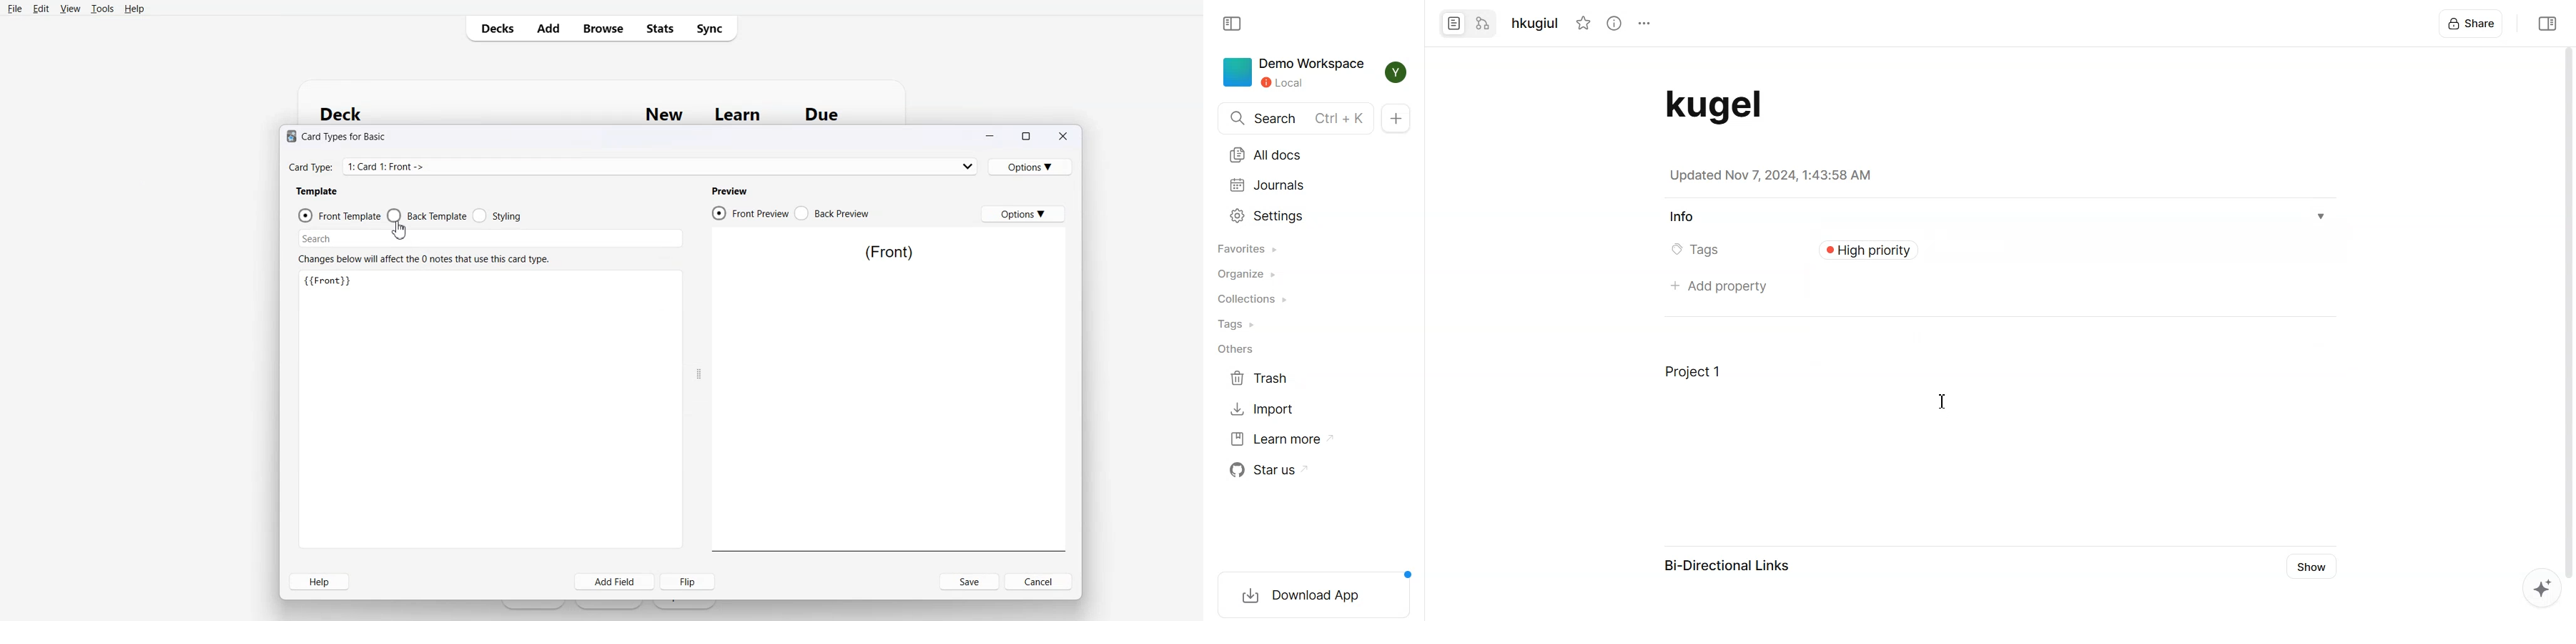  I want to click on Bi-Directional Links, so click(1734, 565).